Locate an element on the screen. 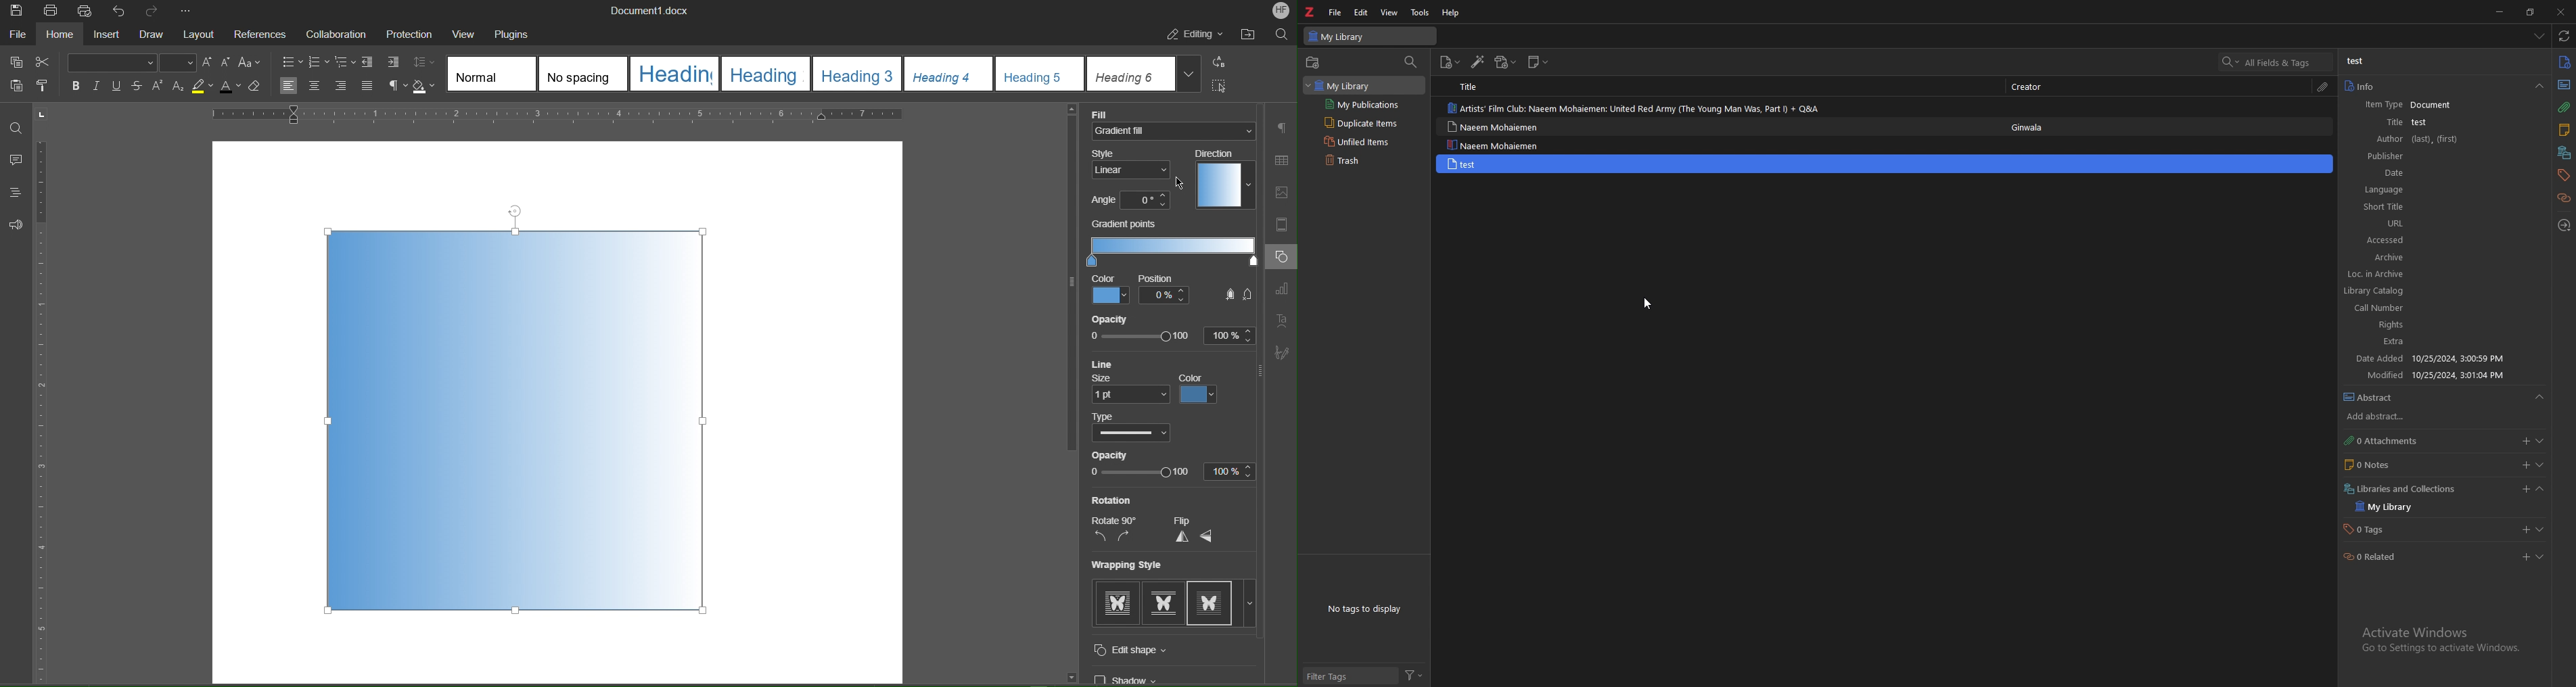 This screenshot has height=700, width=2576. Direct options is located at coordinates (1225, 185).